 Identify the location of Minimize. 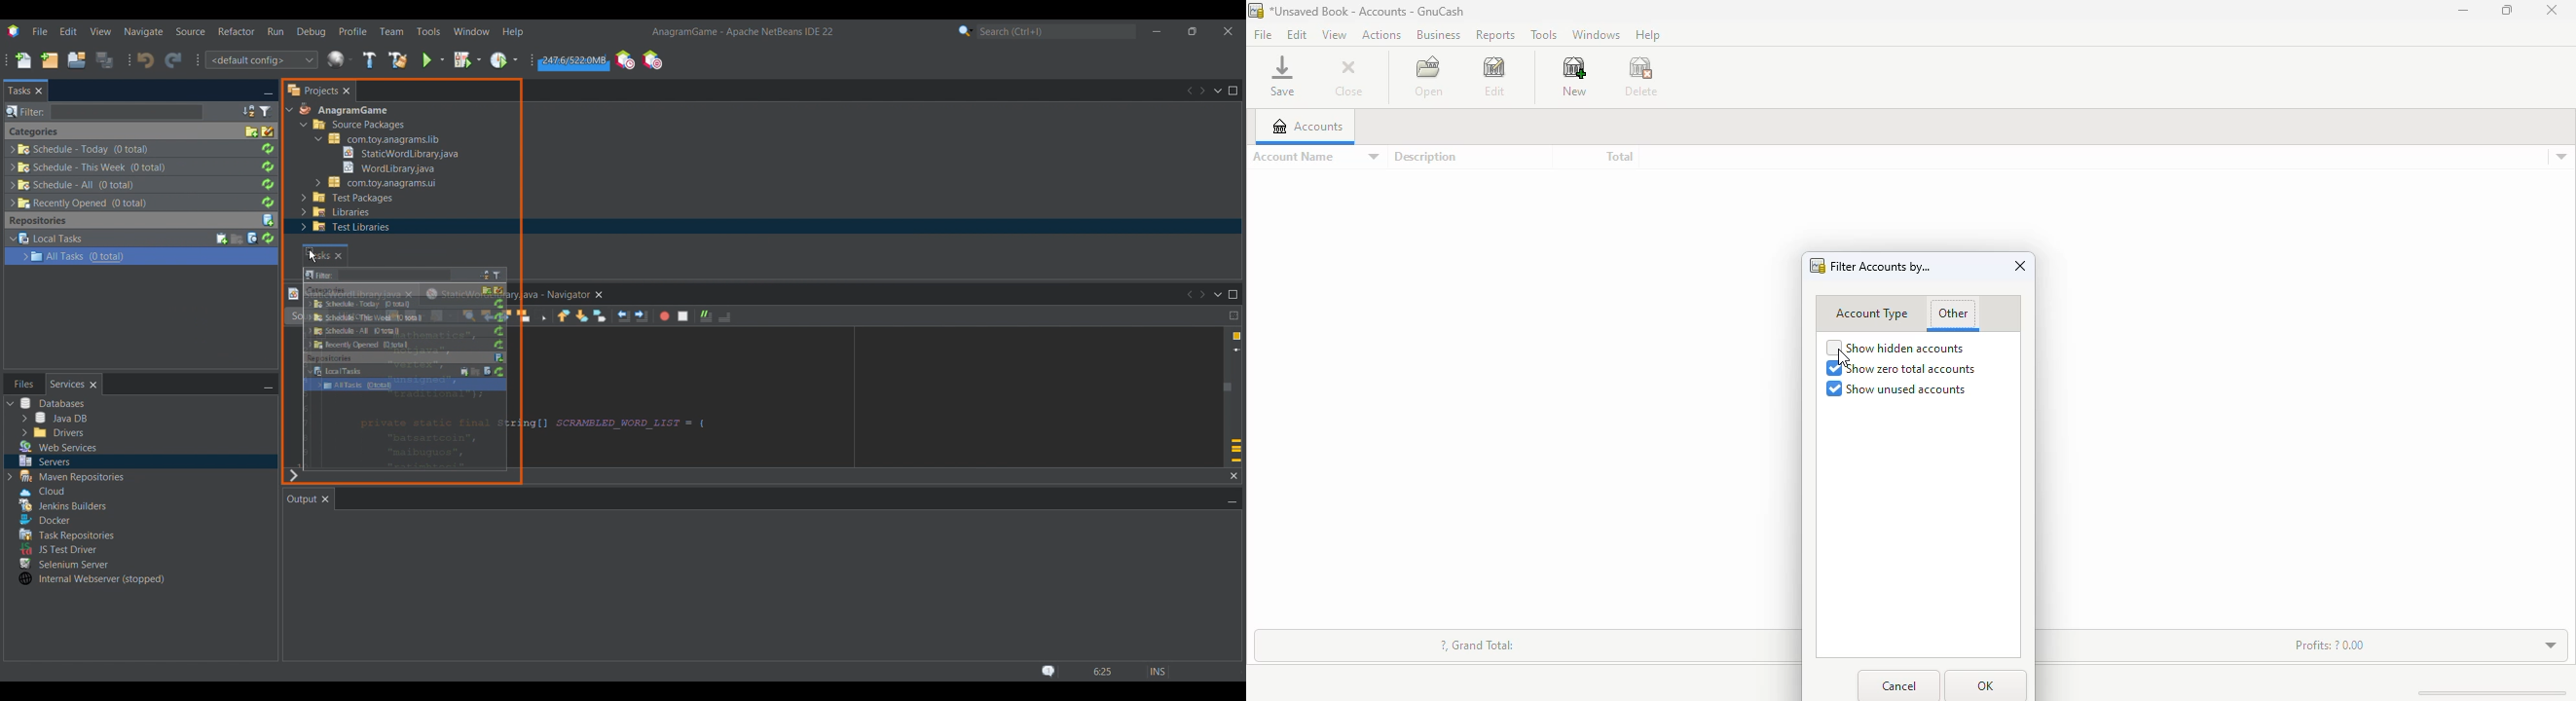
(268, 385).